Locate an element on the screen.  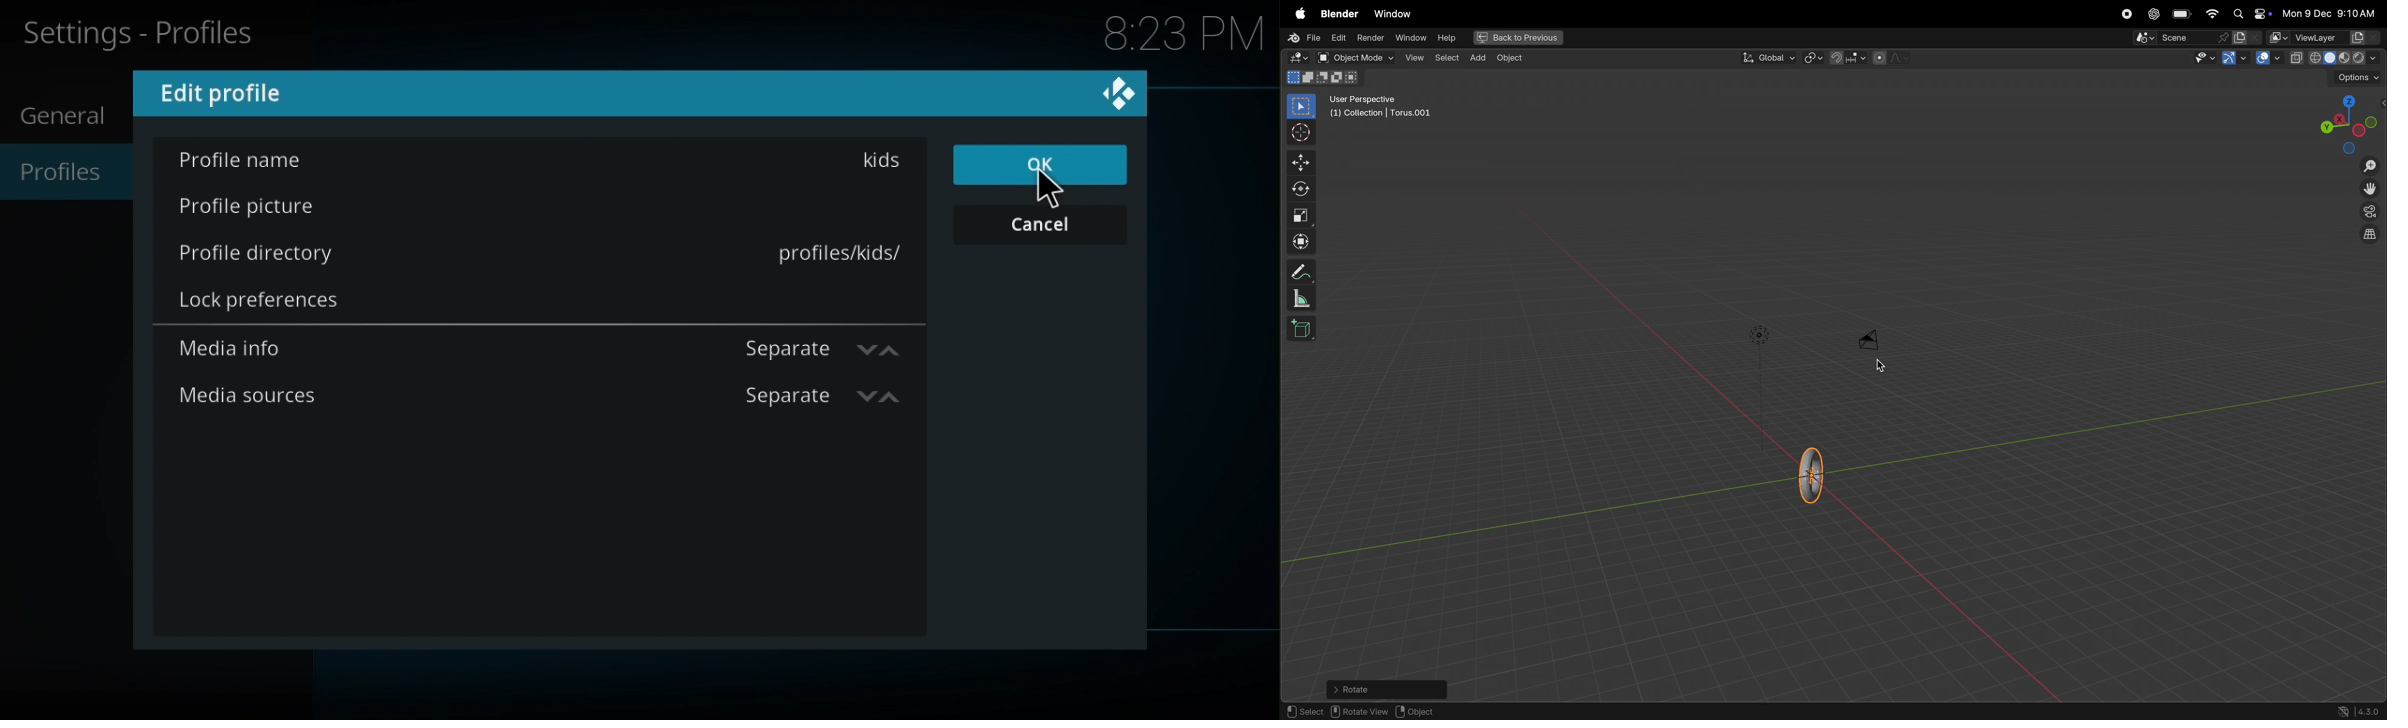
apple widgets is located at coordinates (2250, 14).